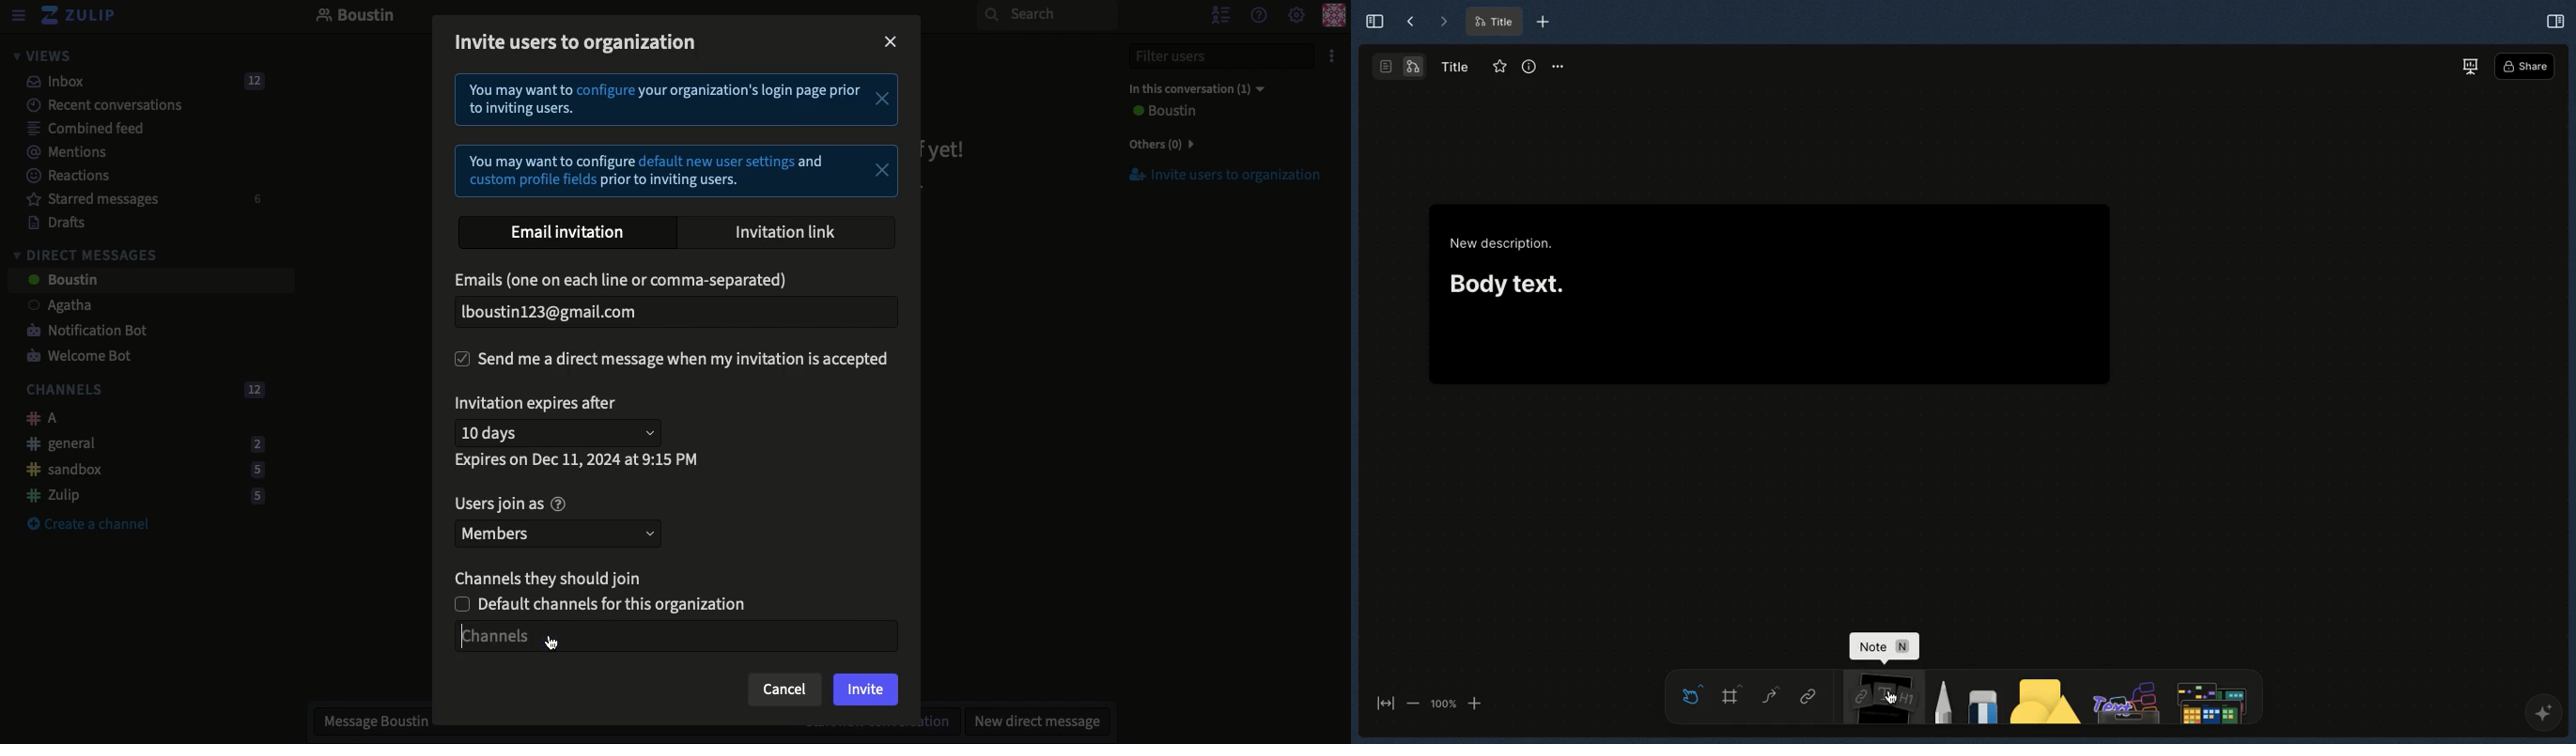 This screenshot has width=2576, height=756. What do you see at coordinates (1047, 15) in the screenshot?
I see `Search ` at bounding box center [1047, 15].